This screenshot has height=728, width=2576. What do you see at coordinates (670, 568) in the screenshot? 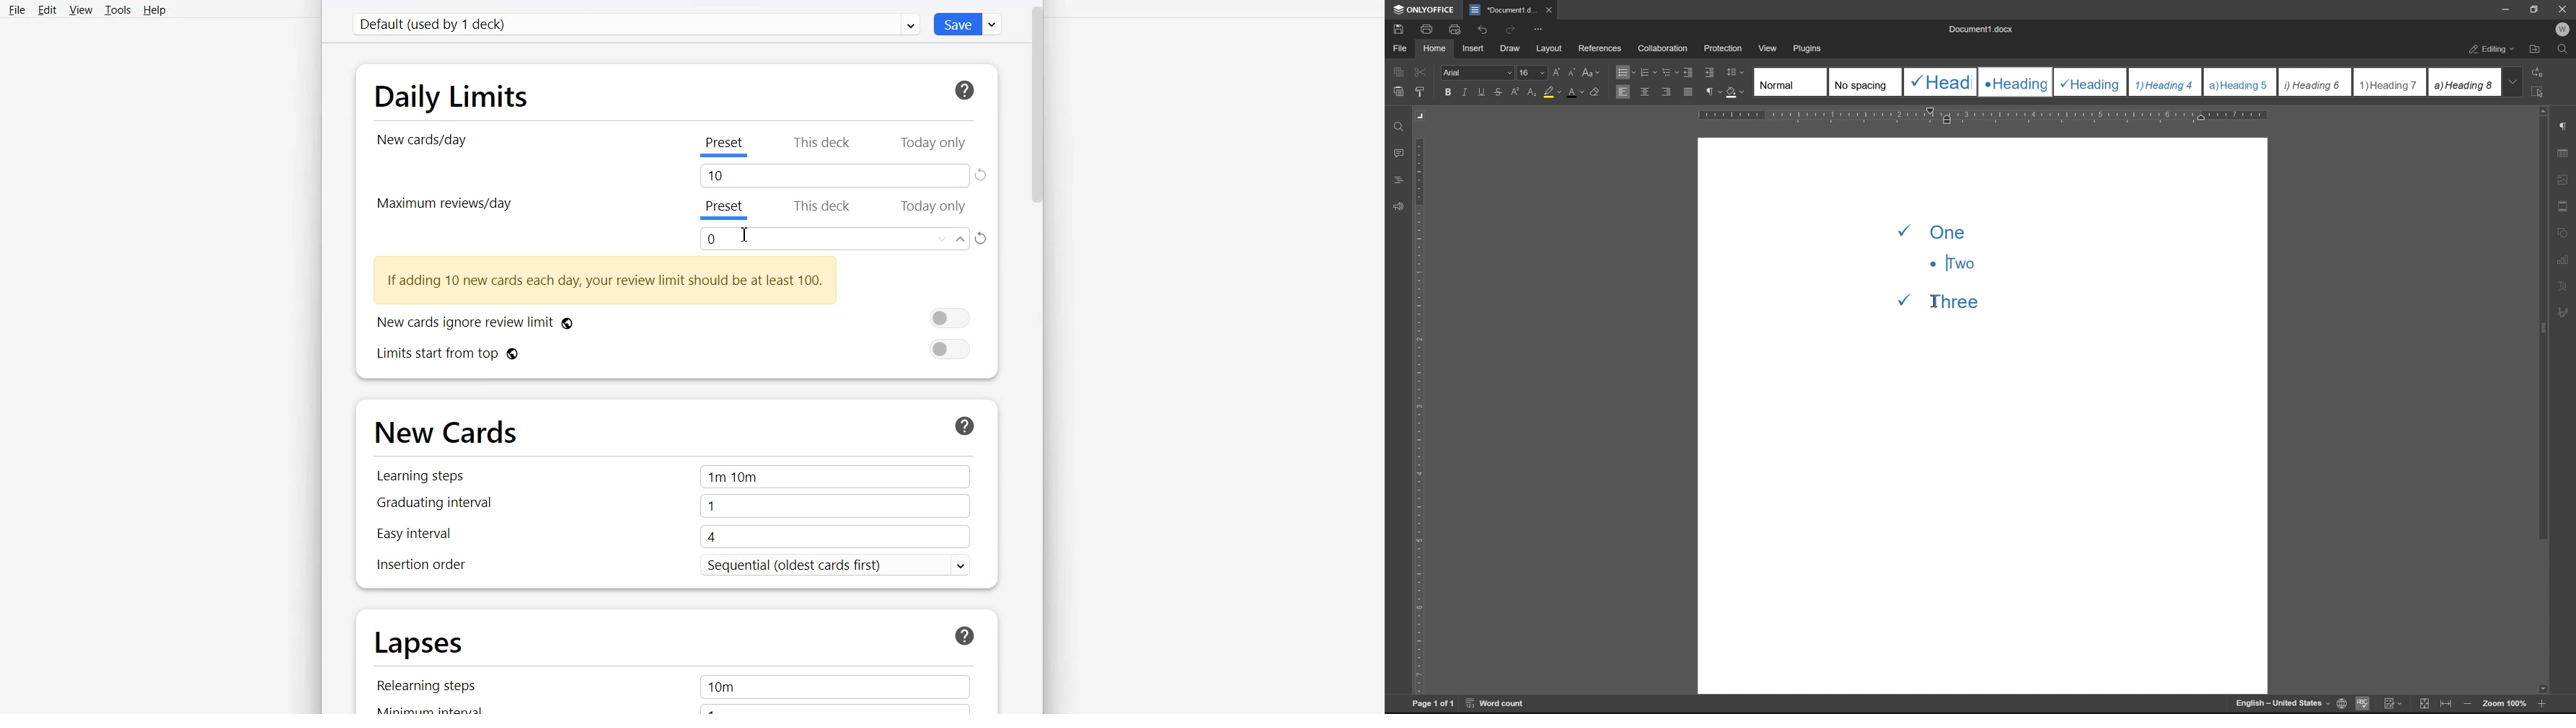
I see `Insertion order` at bounding box center [670, 568].